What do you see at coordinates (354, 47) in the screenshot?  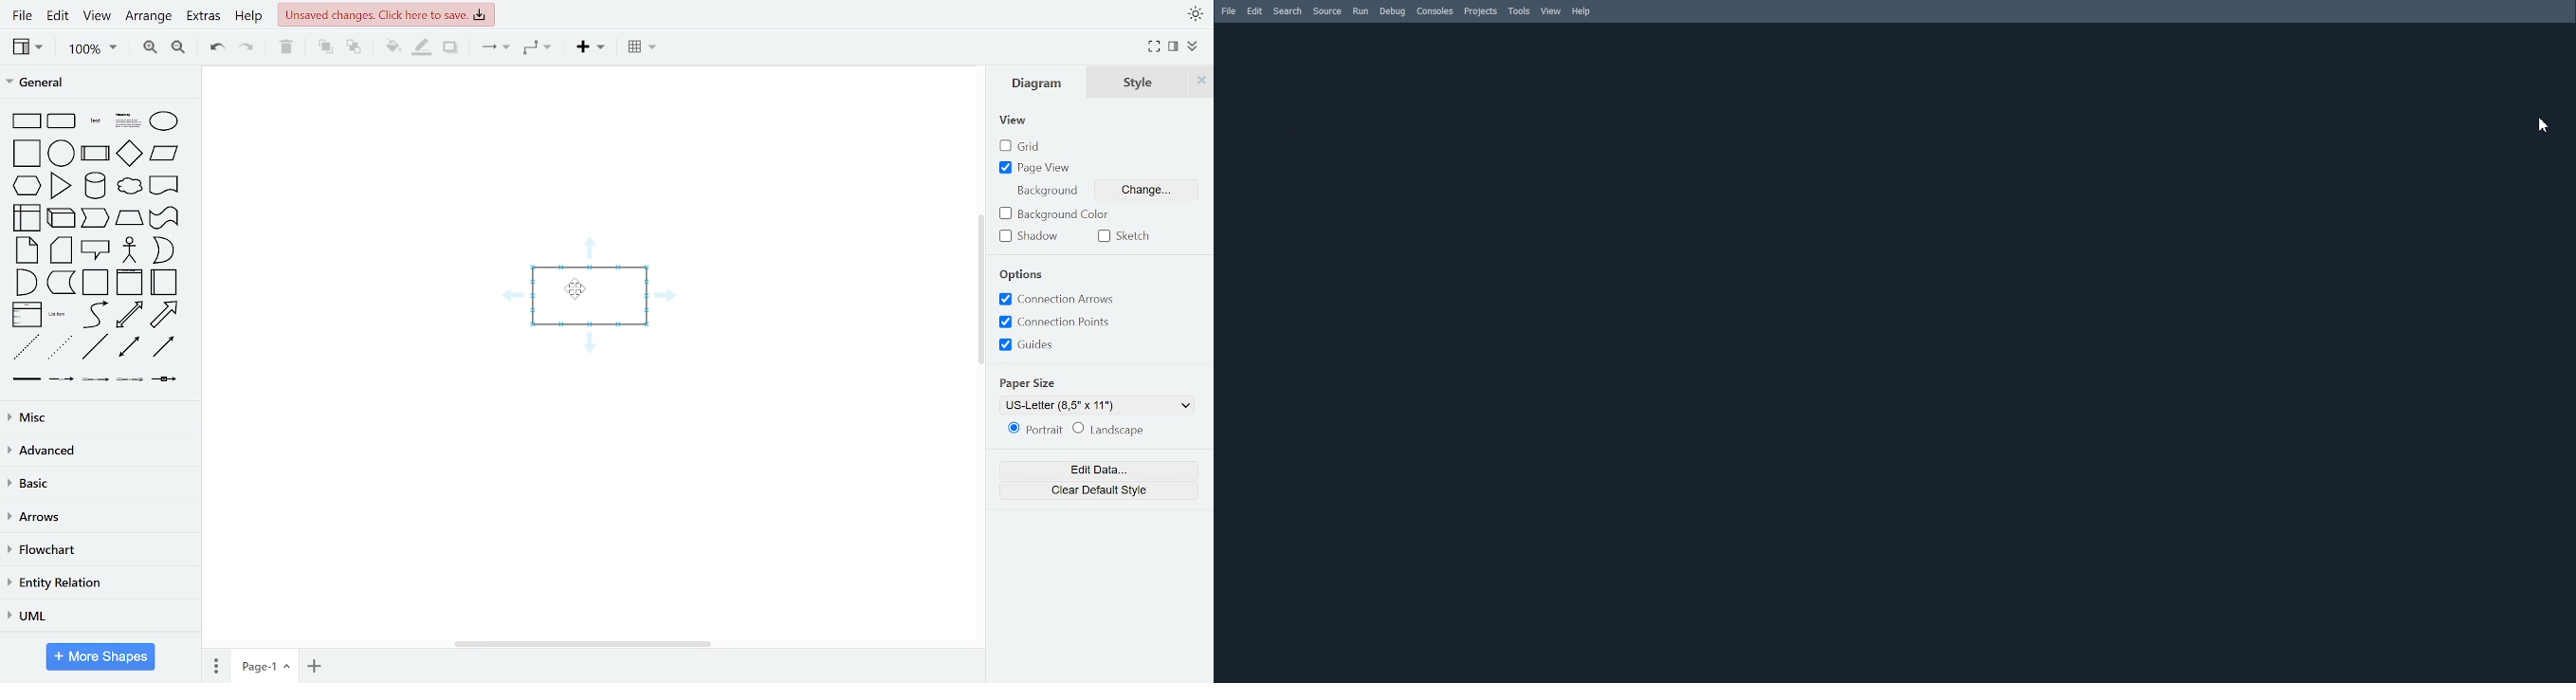 I see `to back` at bounding box center [354, 47].